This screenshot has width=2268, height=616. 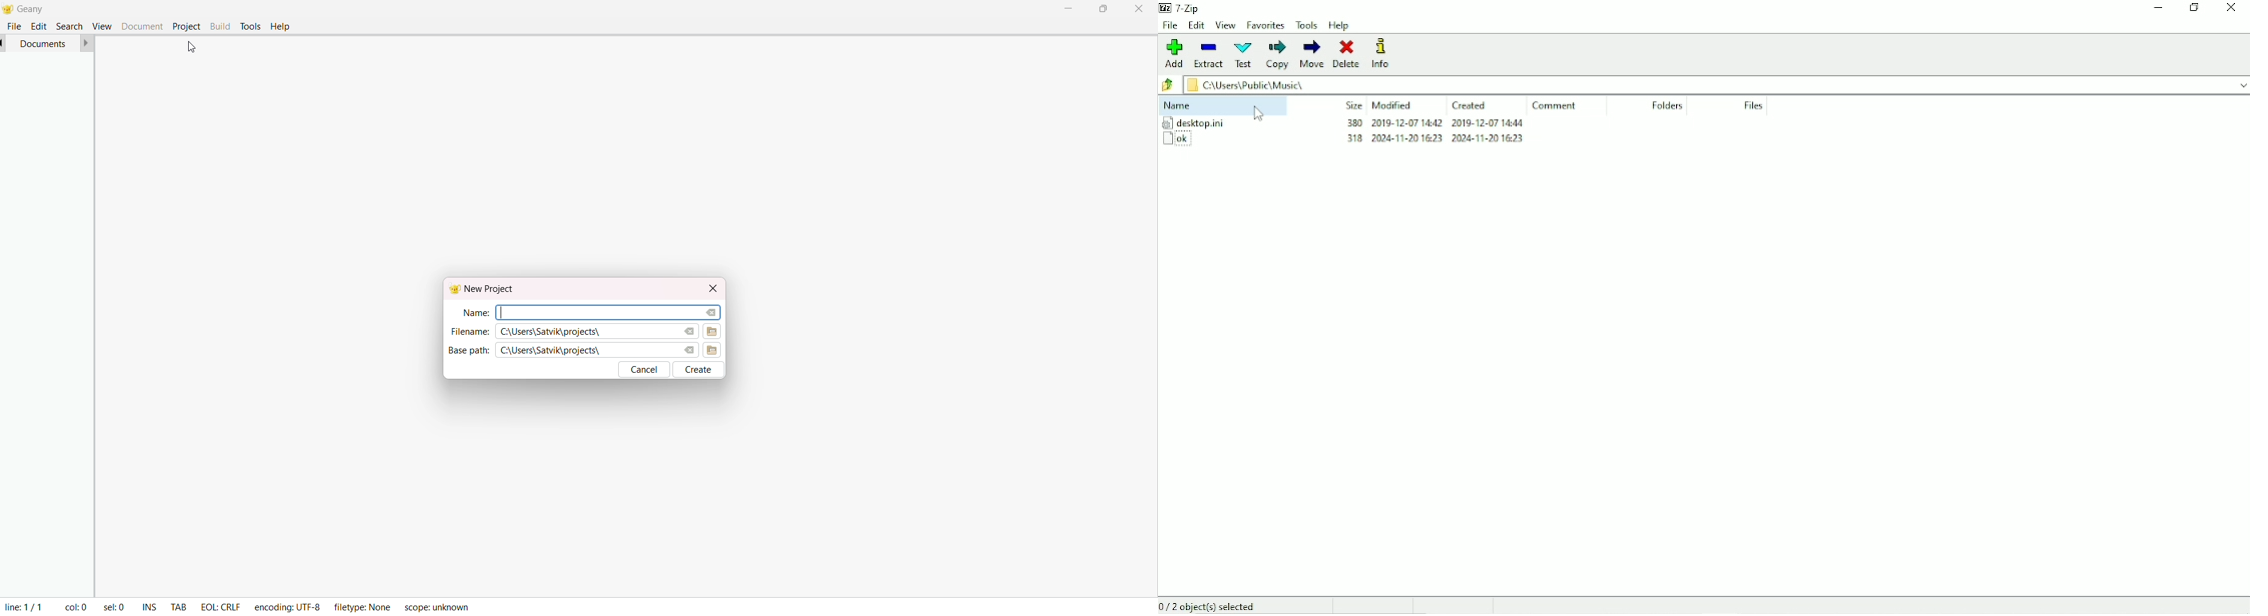 What do you see at coordinates (1435, 124) in the screenshot?
I see `318 2004-11-20 1623 2004-11-20 1623` at bounding box center [1435, 124].